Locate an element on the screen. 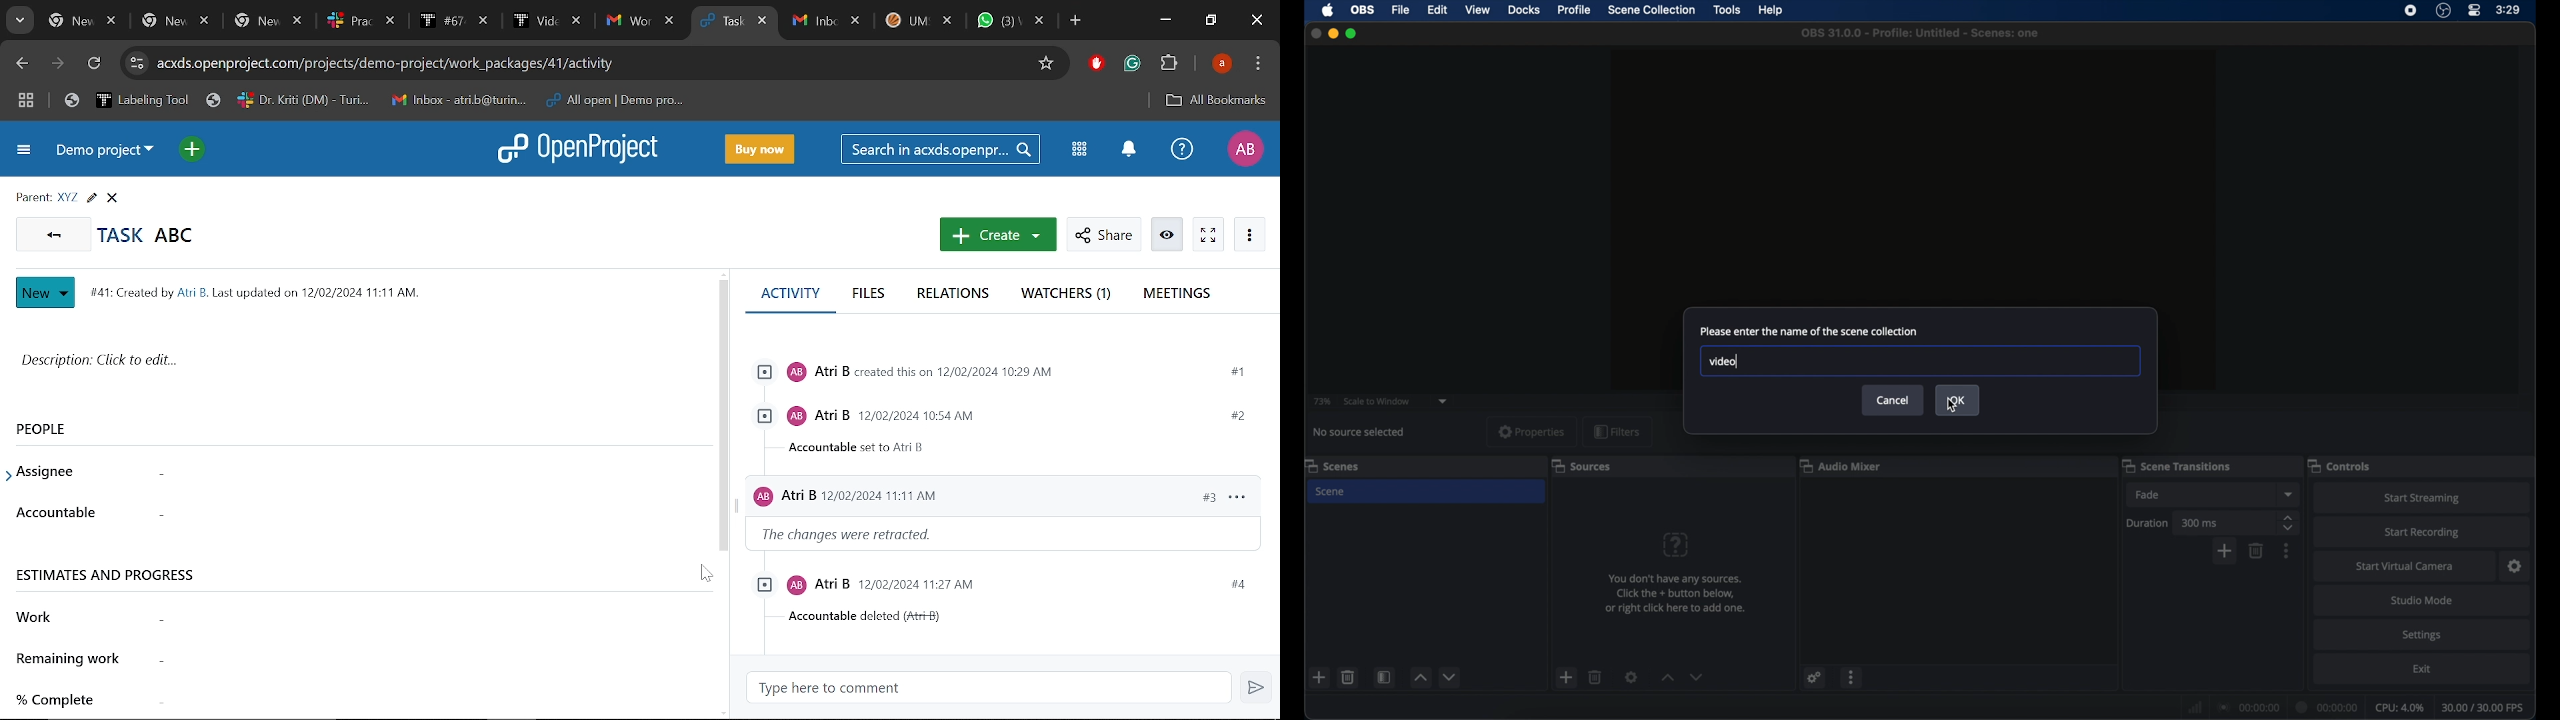 The width and height of the screenshot is (2576, 728). duration is located at coordinates (2327, 708).